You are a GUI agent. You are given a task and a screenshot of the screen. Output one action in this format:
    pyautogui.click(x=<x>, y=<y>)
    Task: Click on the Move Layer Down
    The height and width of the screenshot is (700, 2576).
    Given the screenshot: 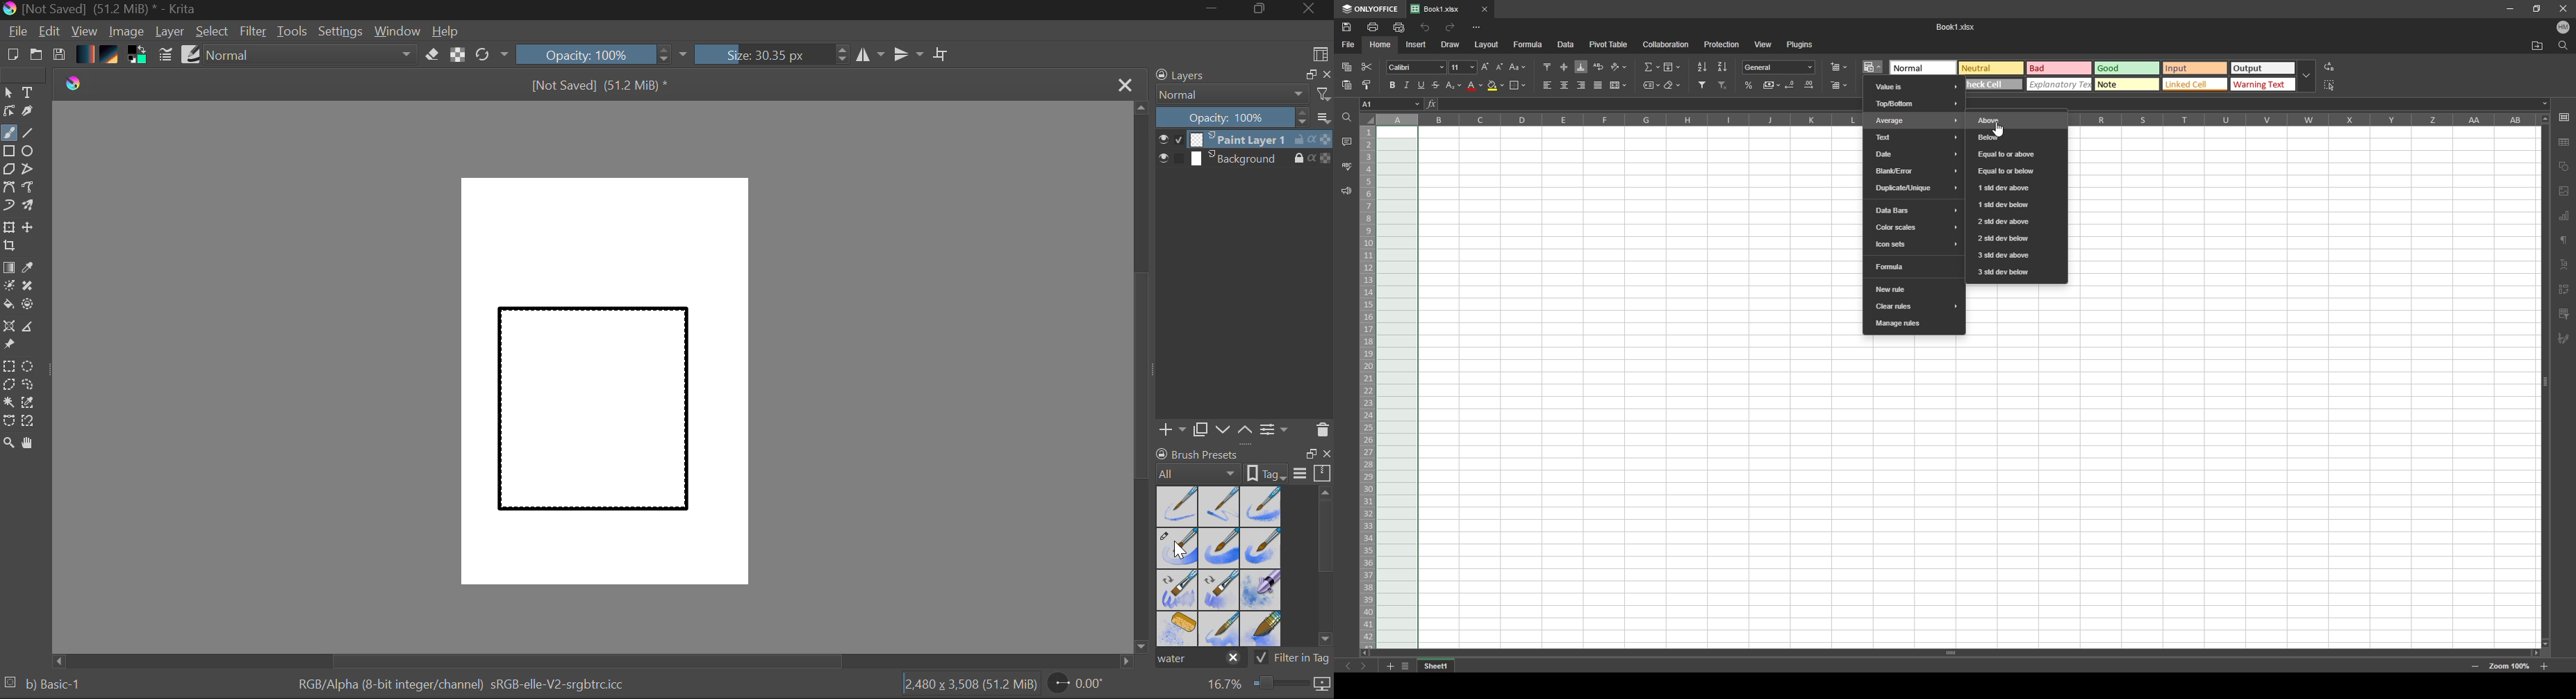 What is the action you would take?
    pyautogui.click(x=1224, y=430)
    